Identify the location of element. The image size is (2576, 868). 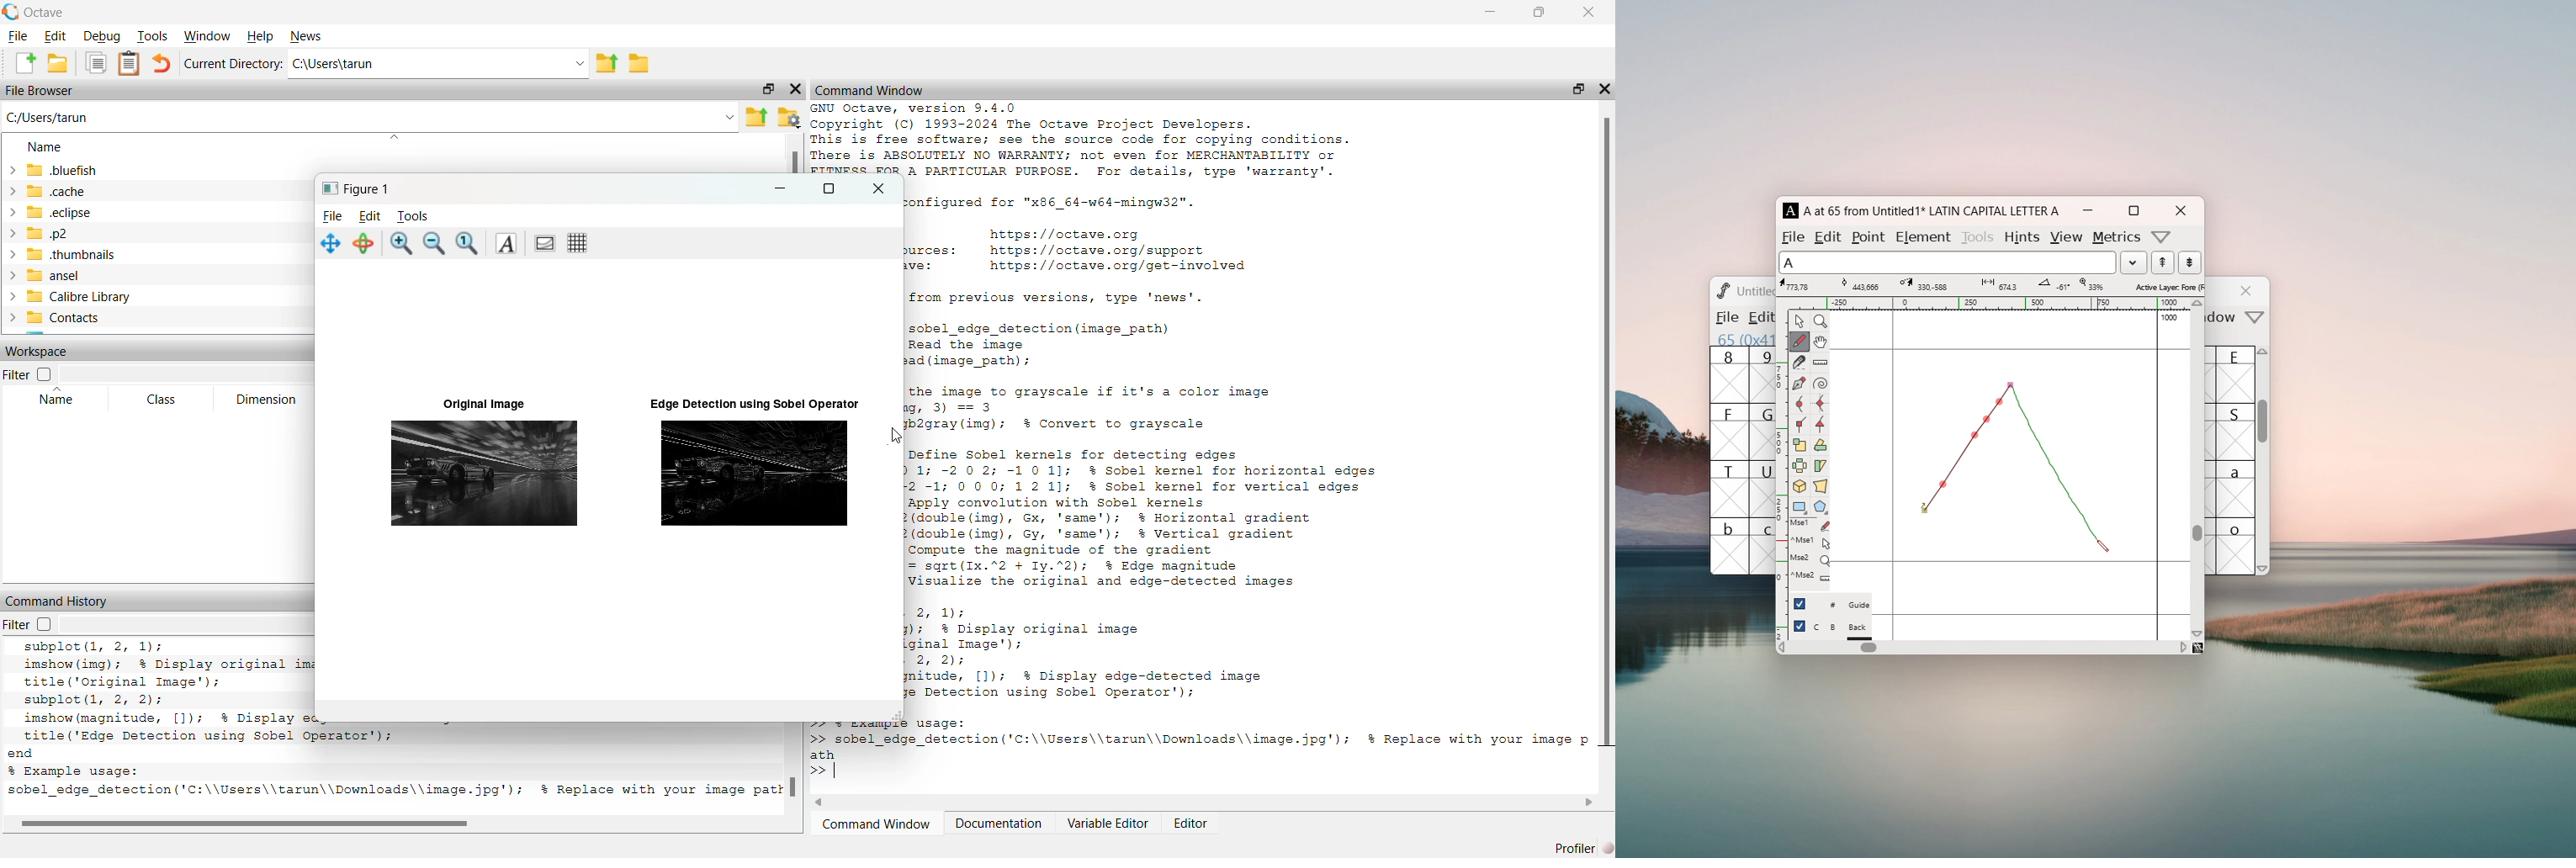
(1923, 235).